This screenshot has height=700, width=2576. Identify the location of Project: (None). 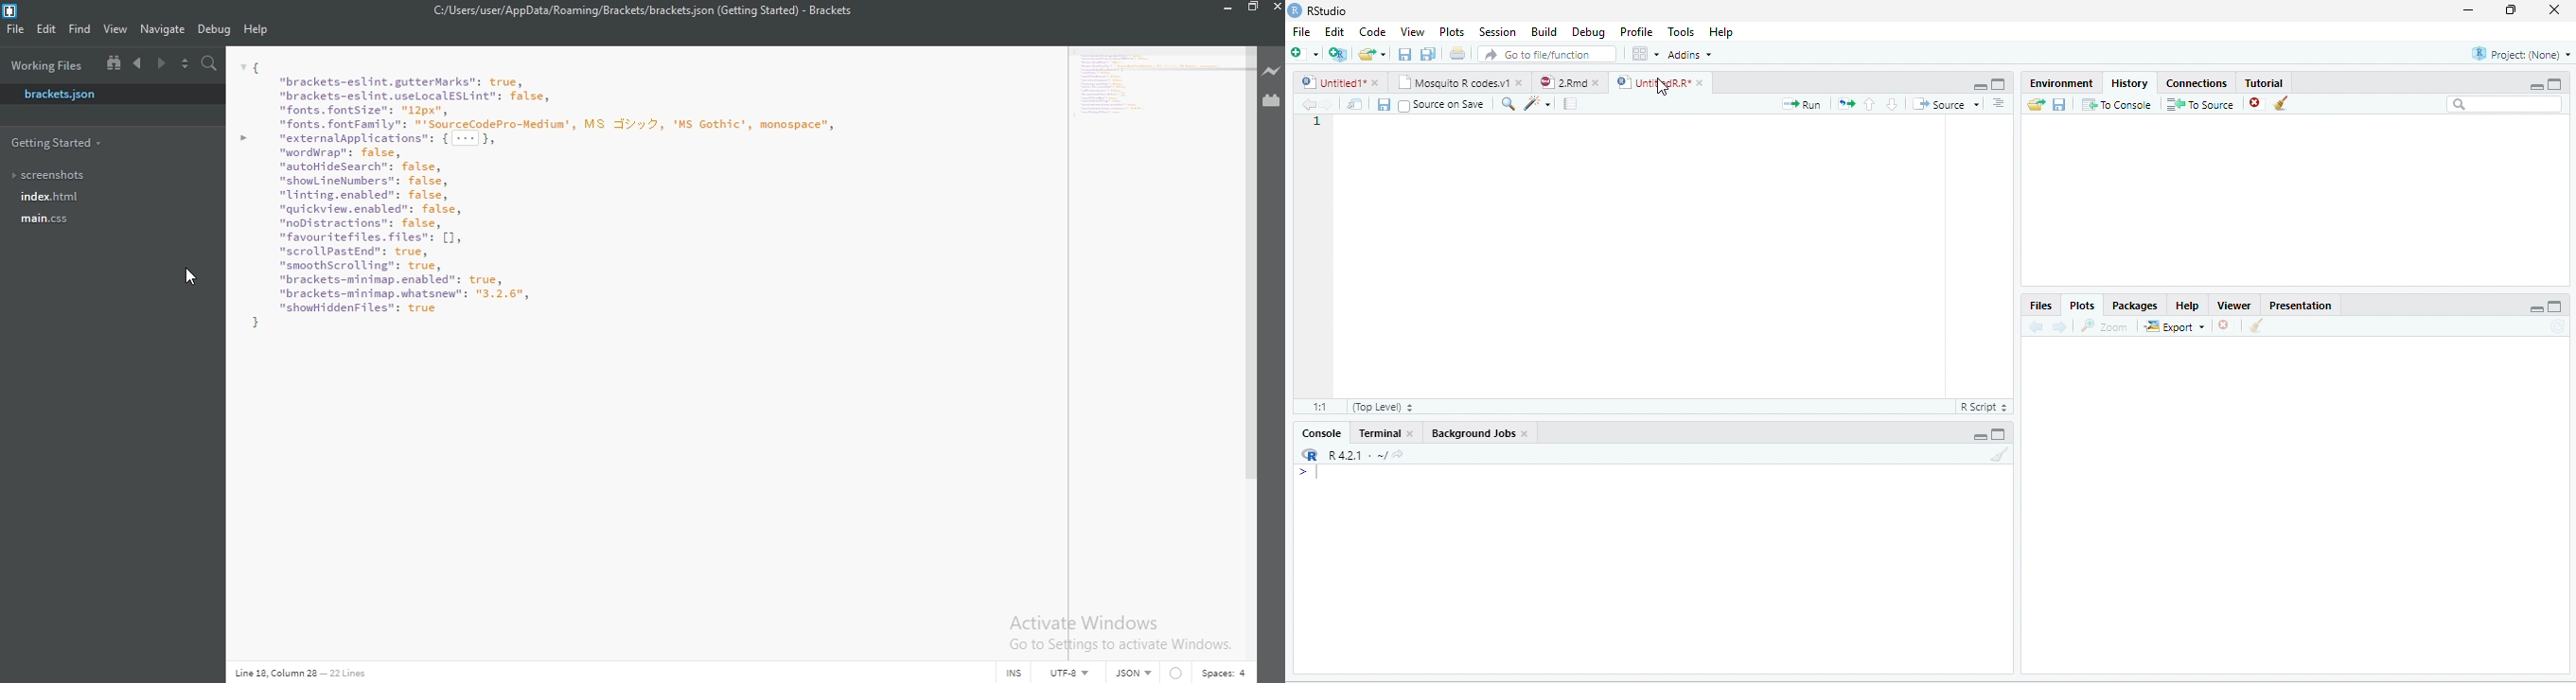
(2520, 54).